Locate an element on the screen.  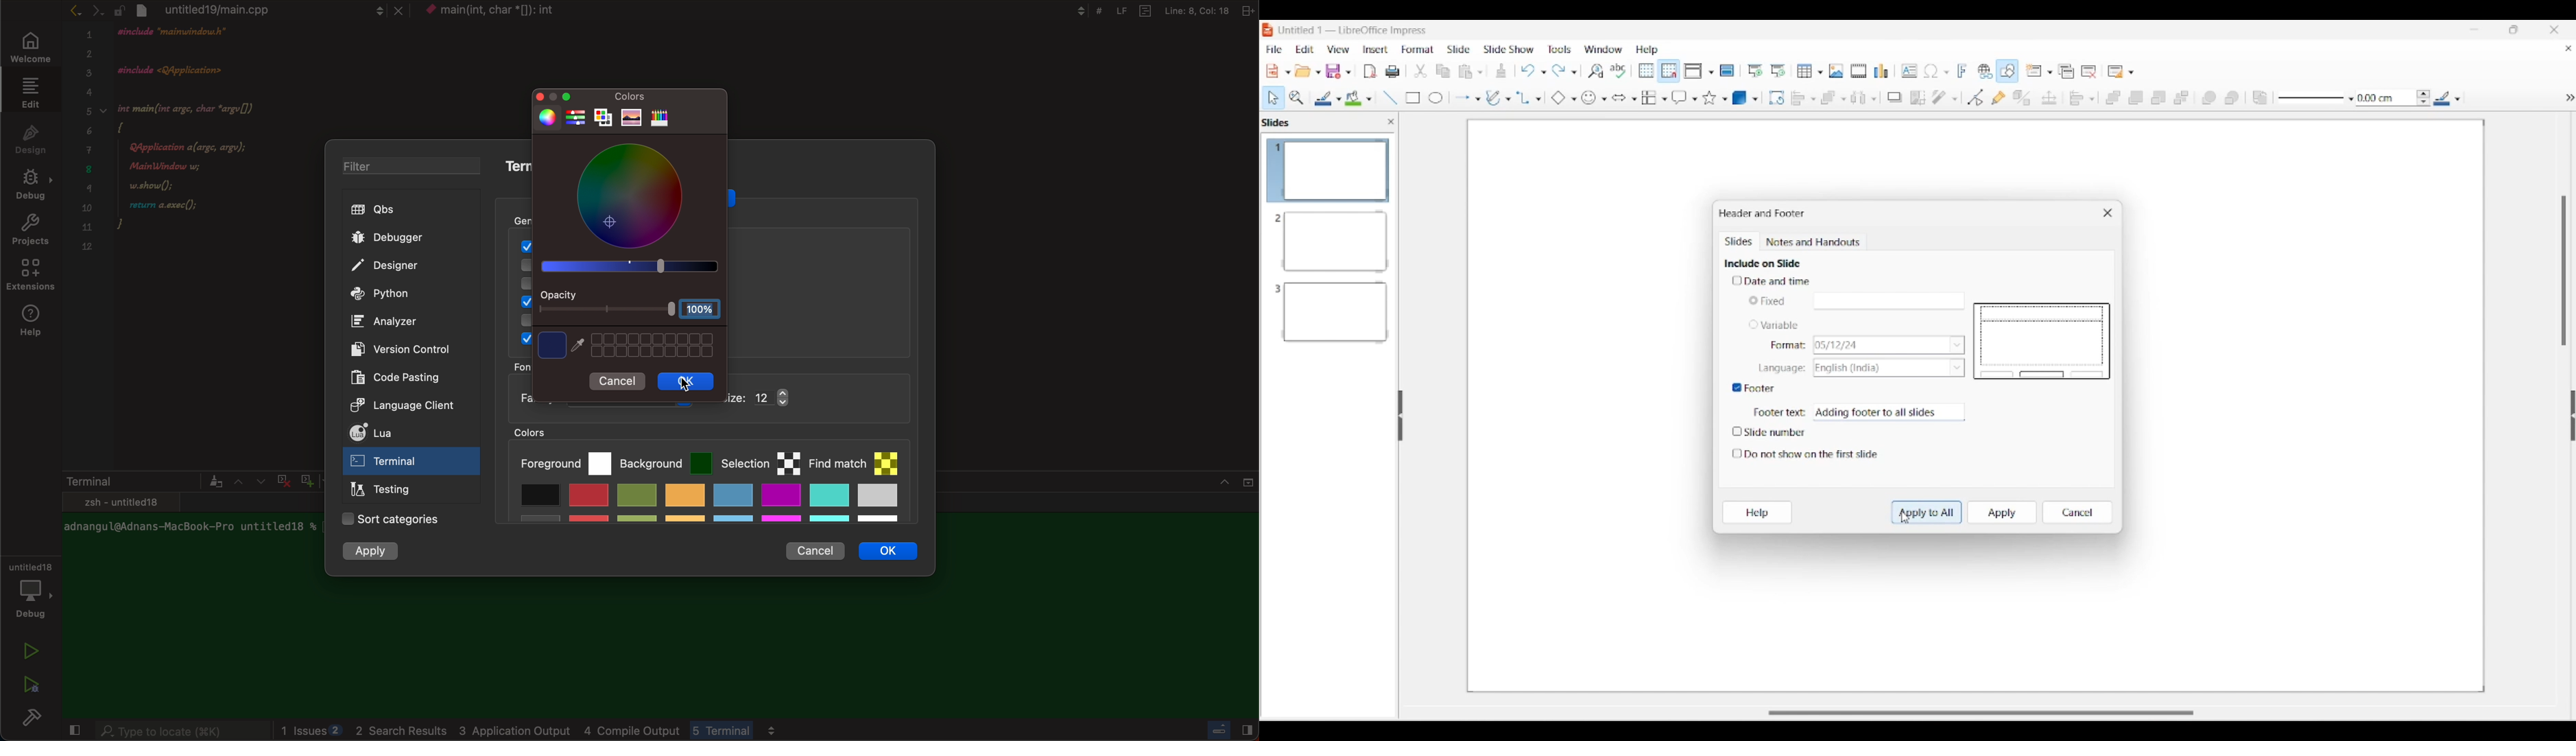
debugger is located at coordinates (30, 589).